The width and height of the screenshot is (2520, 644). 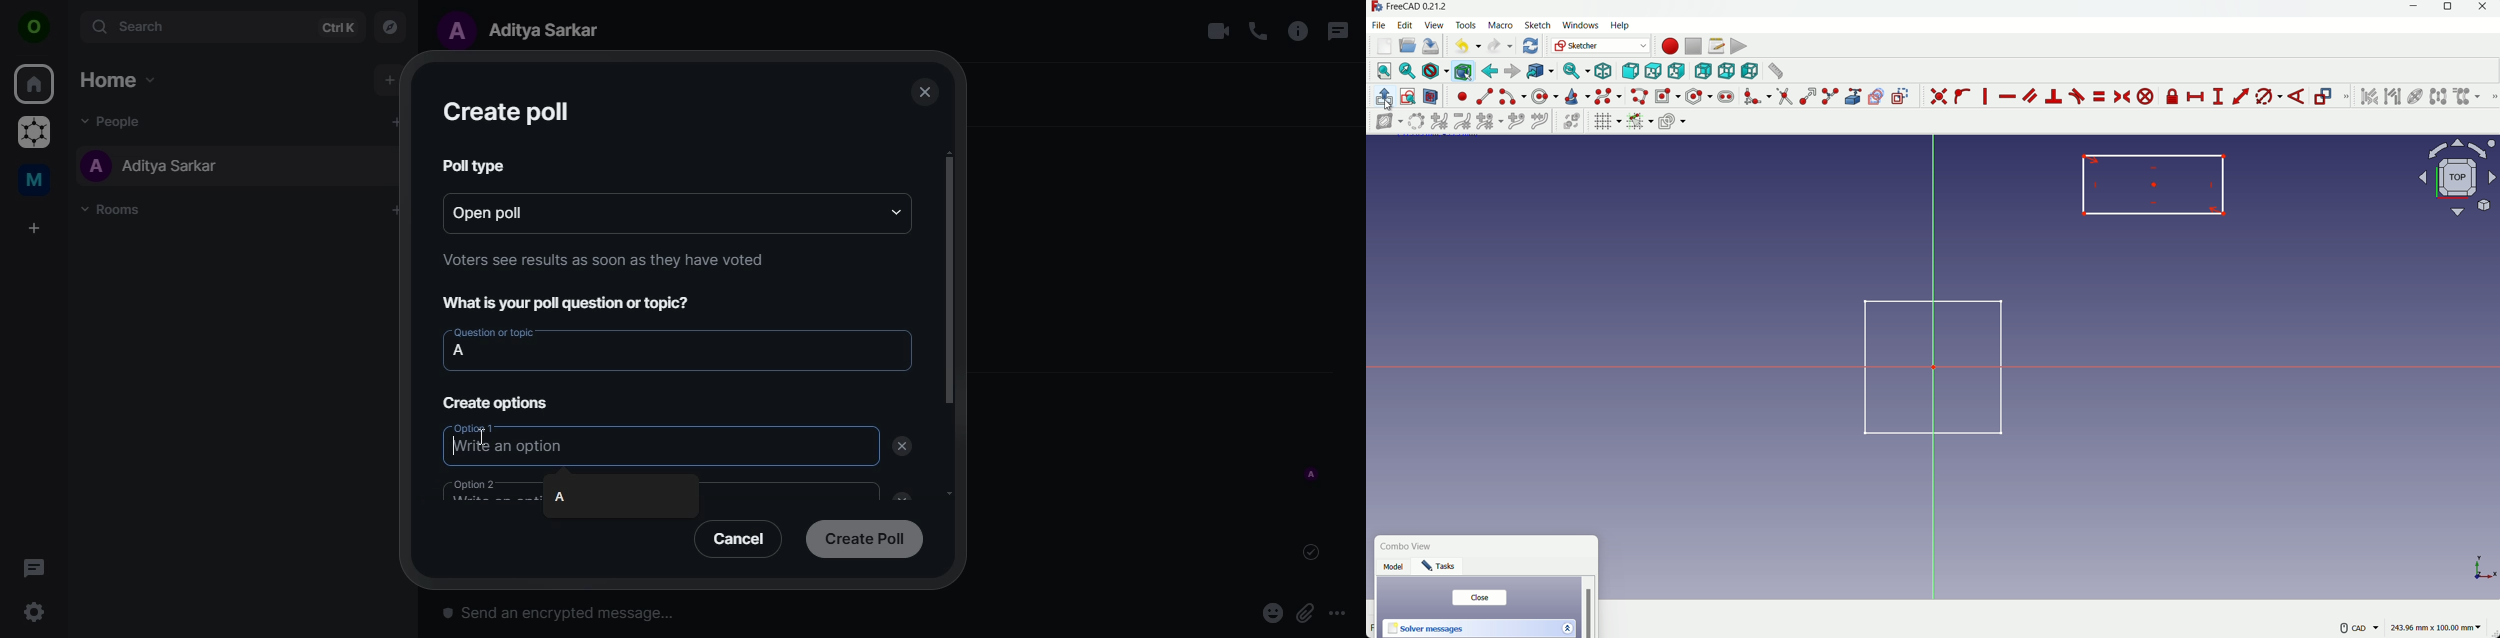 What do you see at coordinates (1703, 71) in the screenshot?
I see `back view` at bounding box center [1703, 71].